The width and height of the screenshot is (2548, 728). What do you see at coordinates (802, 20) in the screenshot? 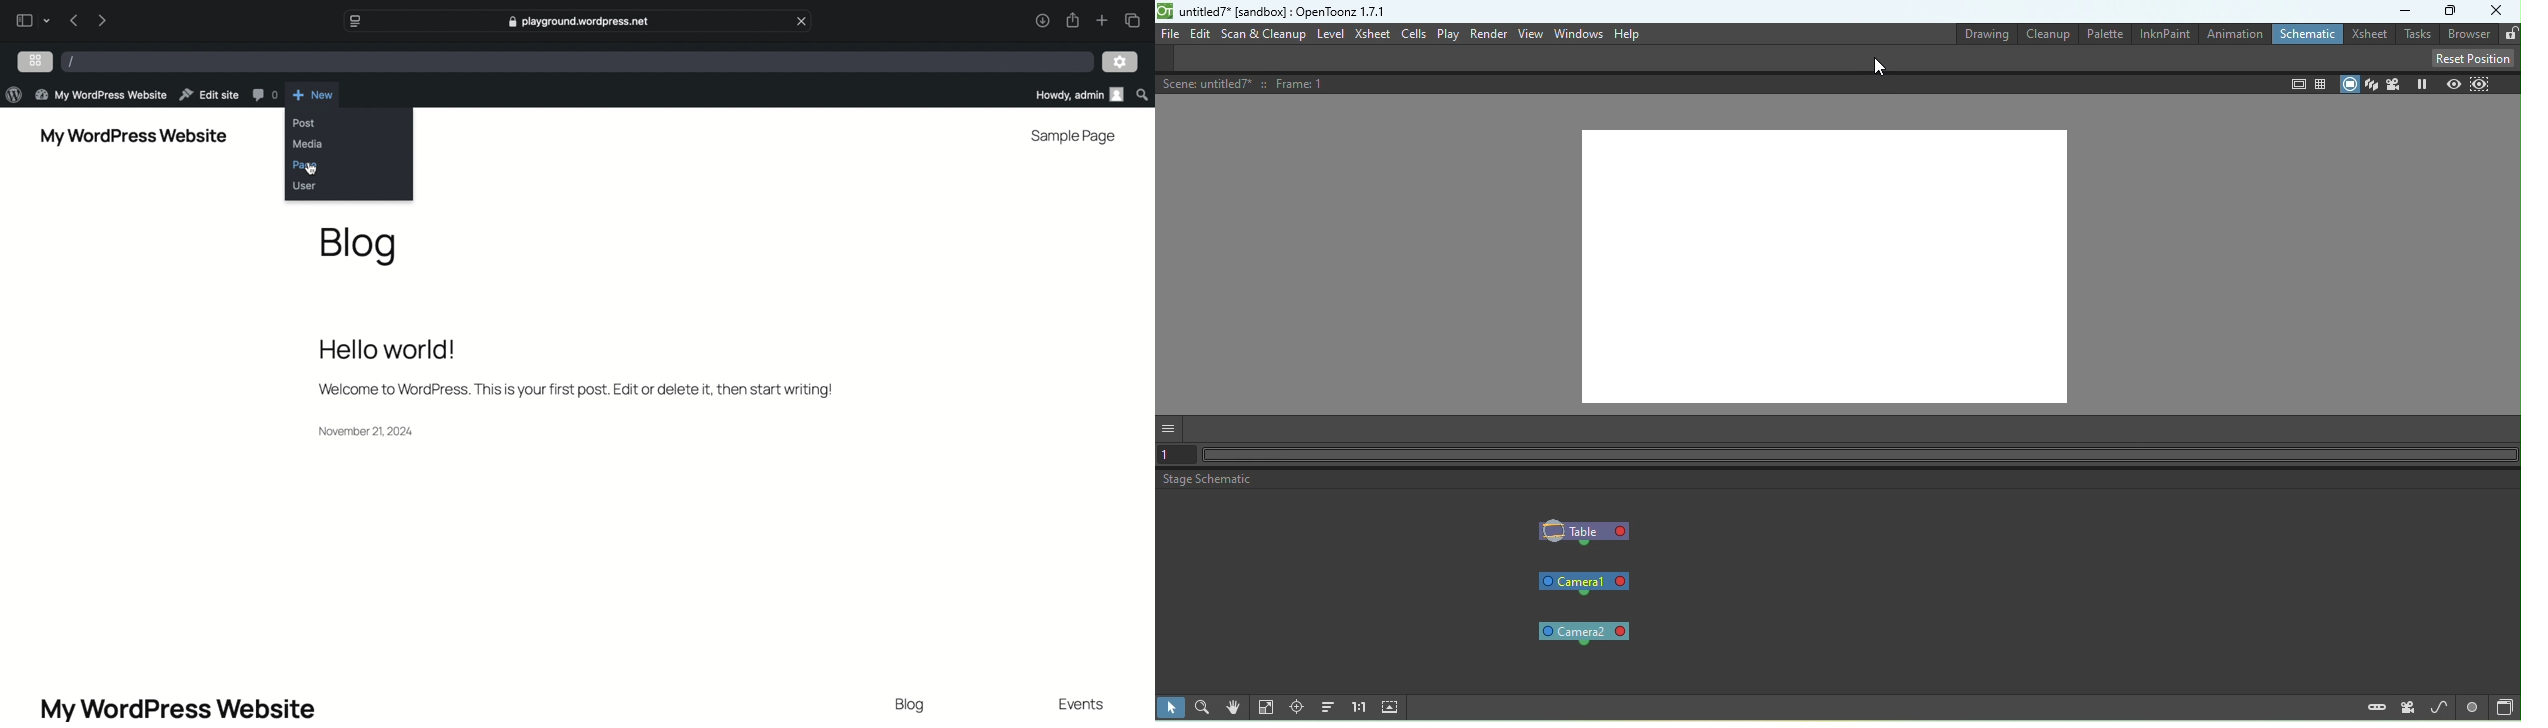
I see `close` at bounding box center [802, 20].